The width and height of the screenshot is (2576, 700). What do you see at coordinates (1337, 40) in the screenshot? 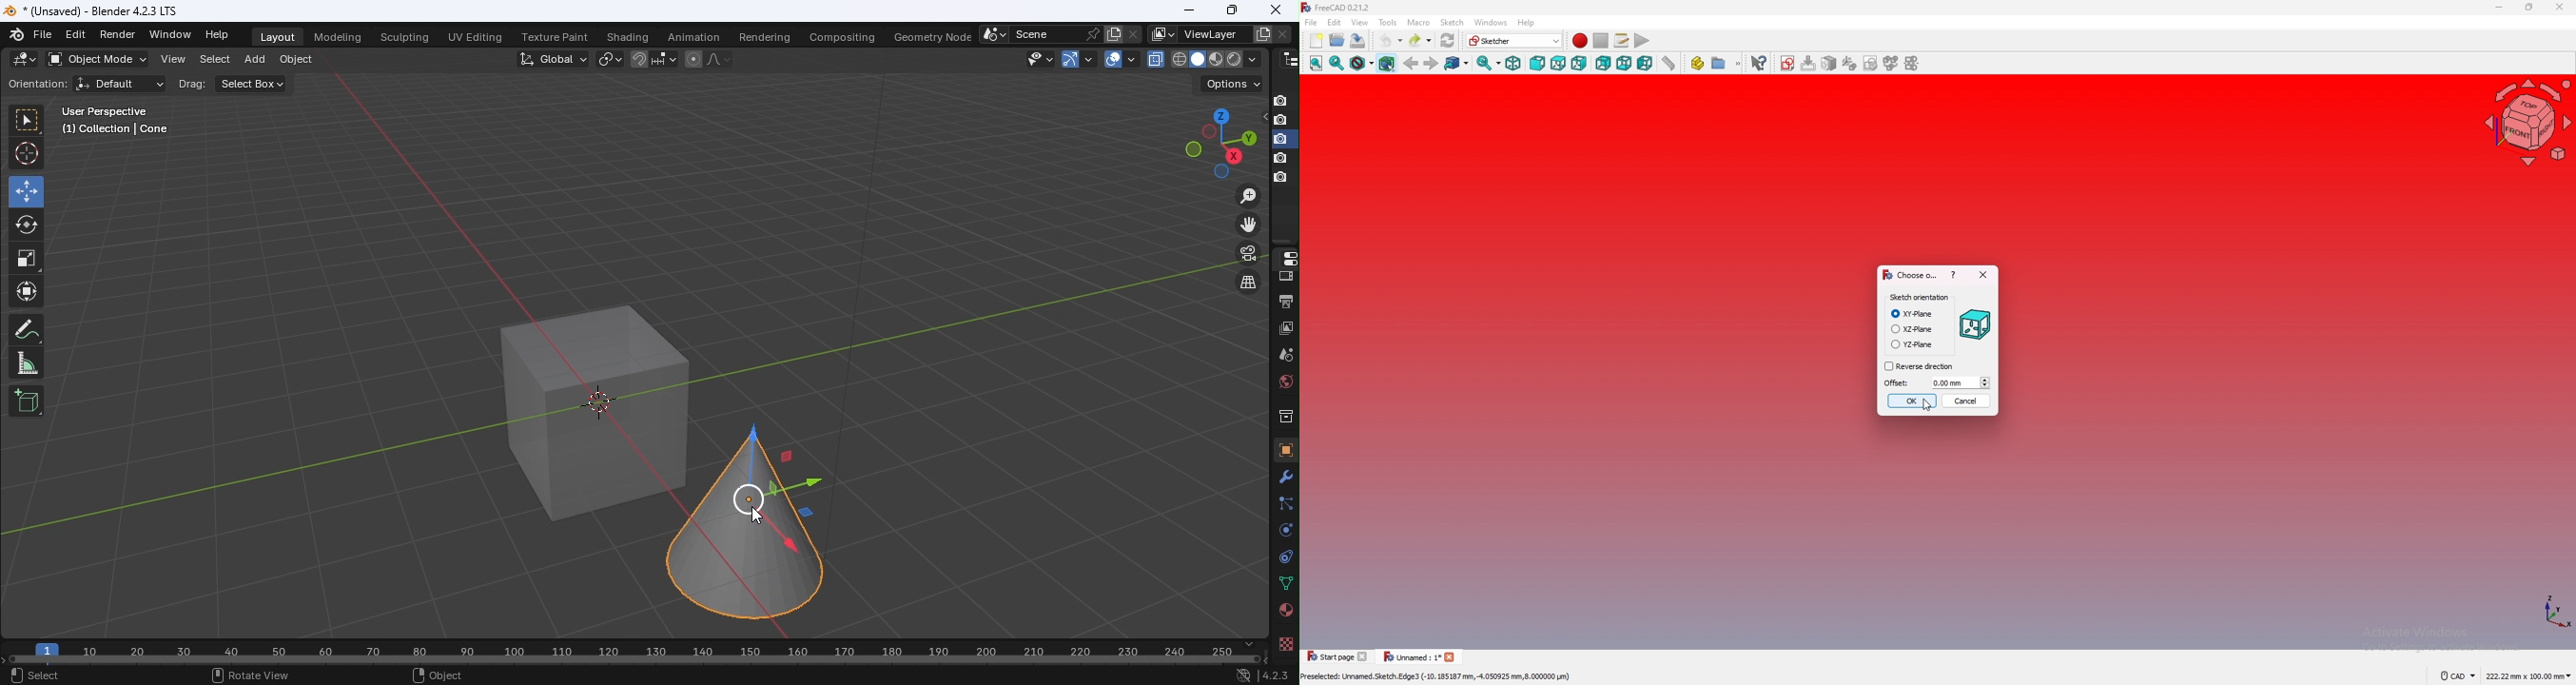
I see `open` at bounding box center [1337, 40].